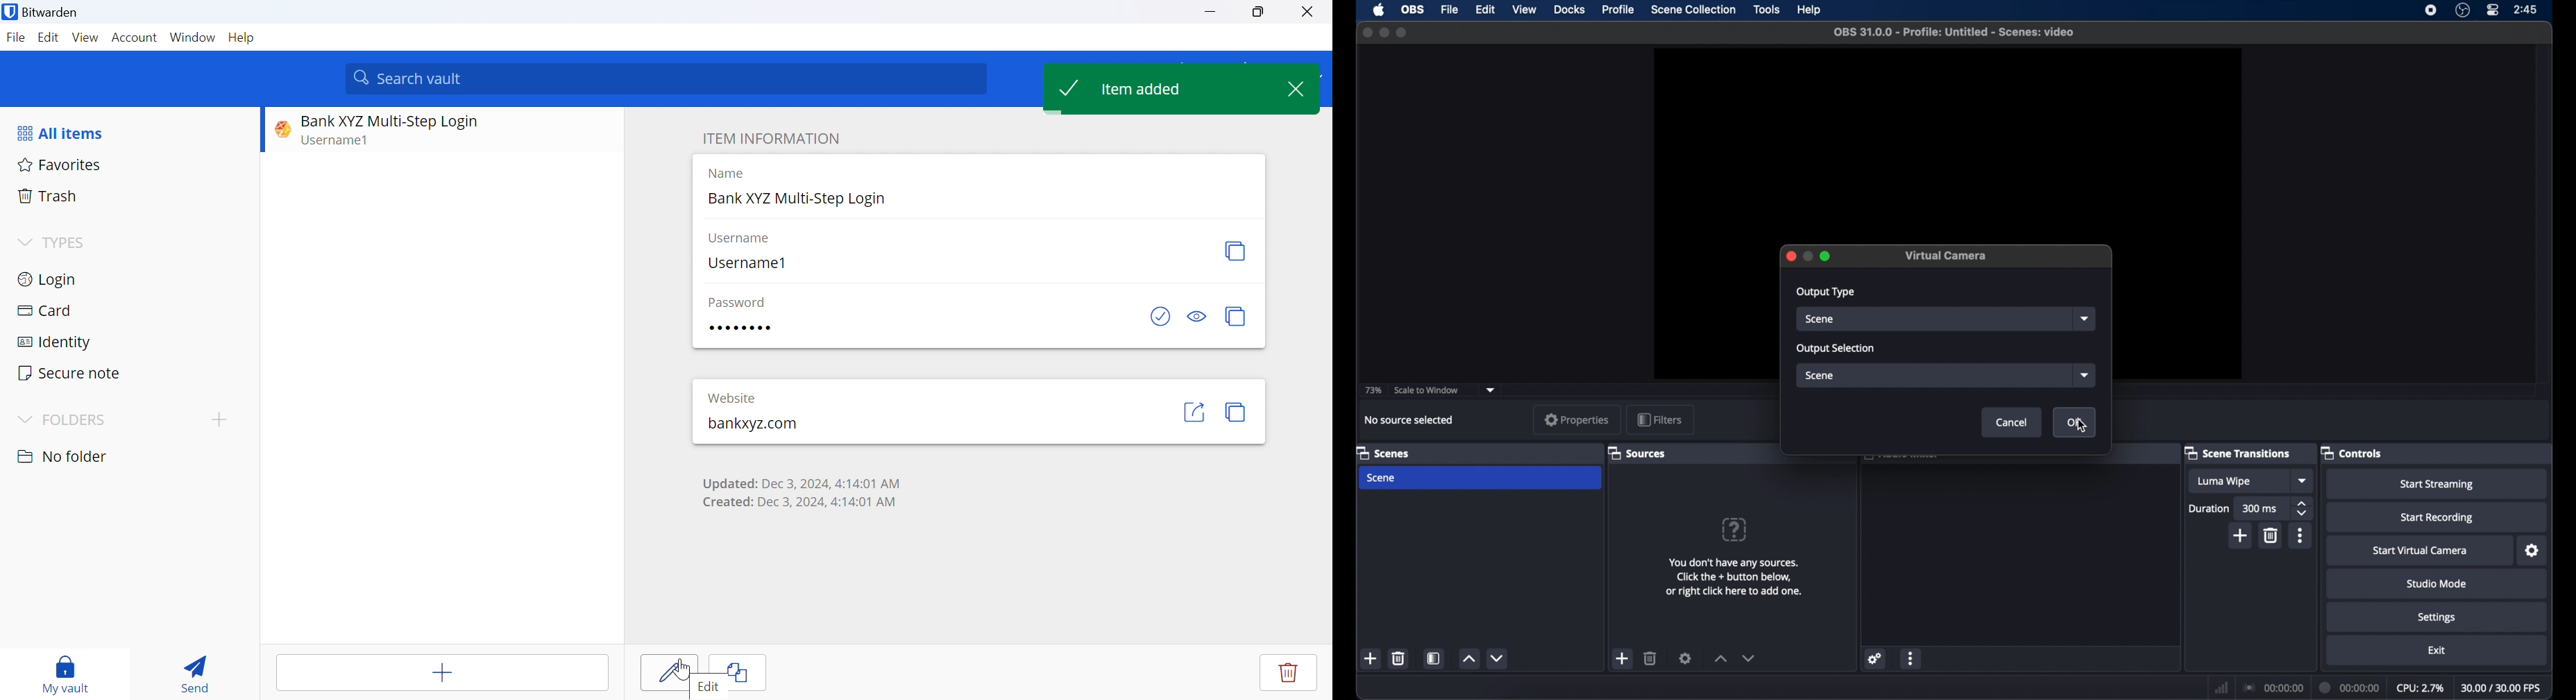  What do you see at coordinates (1480, 478) in the screenshot?
I see `scene` at bounding box center [1480, 478].